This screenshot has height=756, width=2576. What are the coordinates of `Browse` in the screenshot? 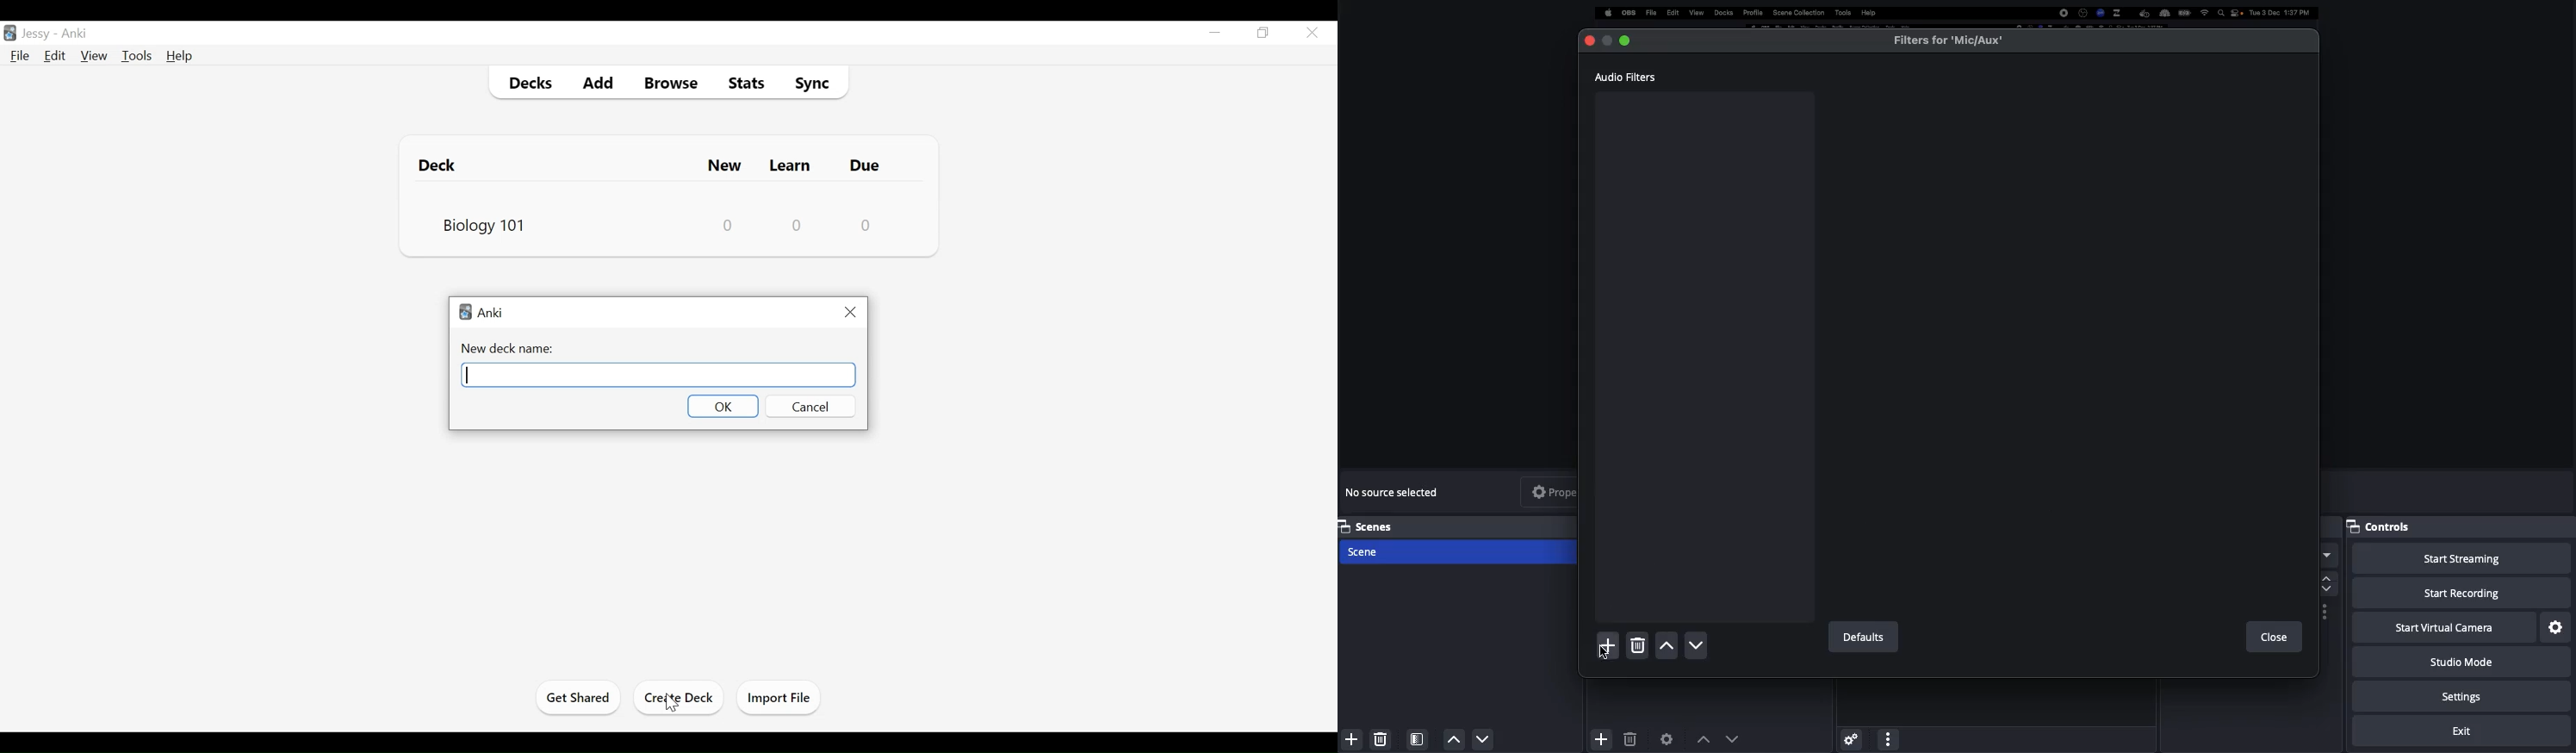 It's located at (668, 81).